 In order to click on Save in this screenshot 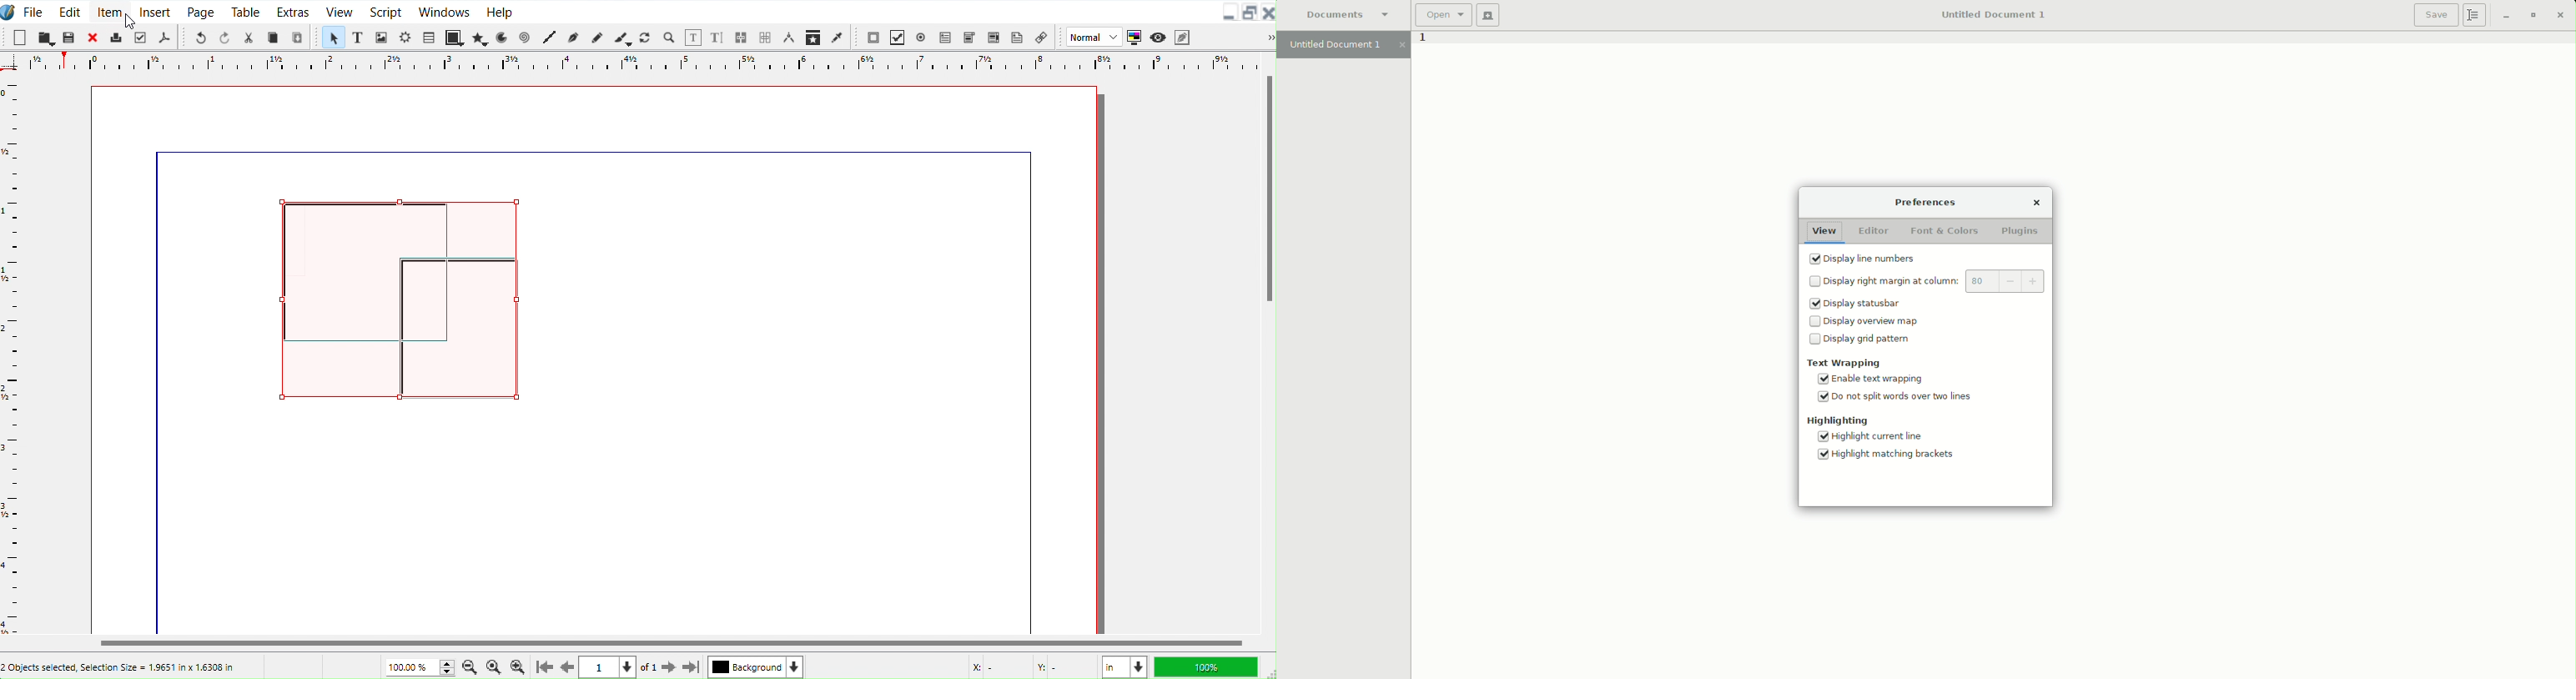, I will do `click(69, 36)`.